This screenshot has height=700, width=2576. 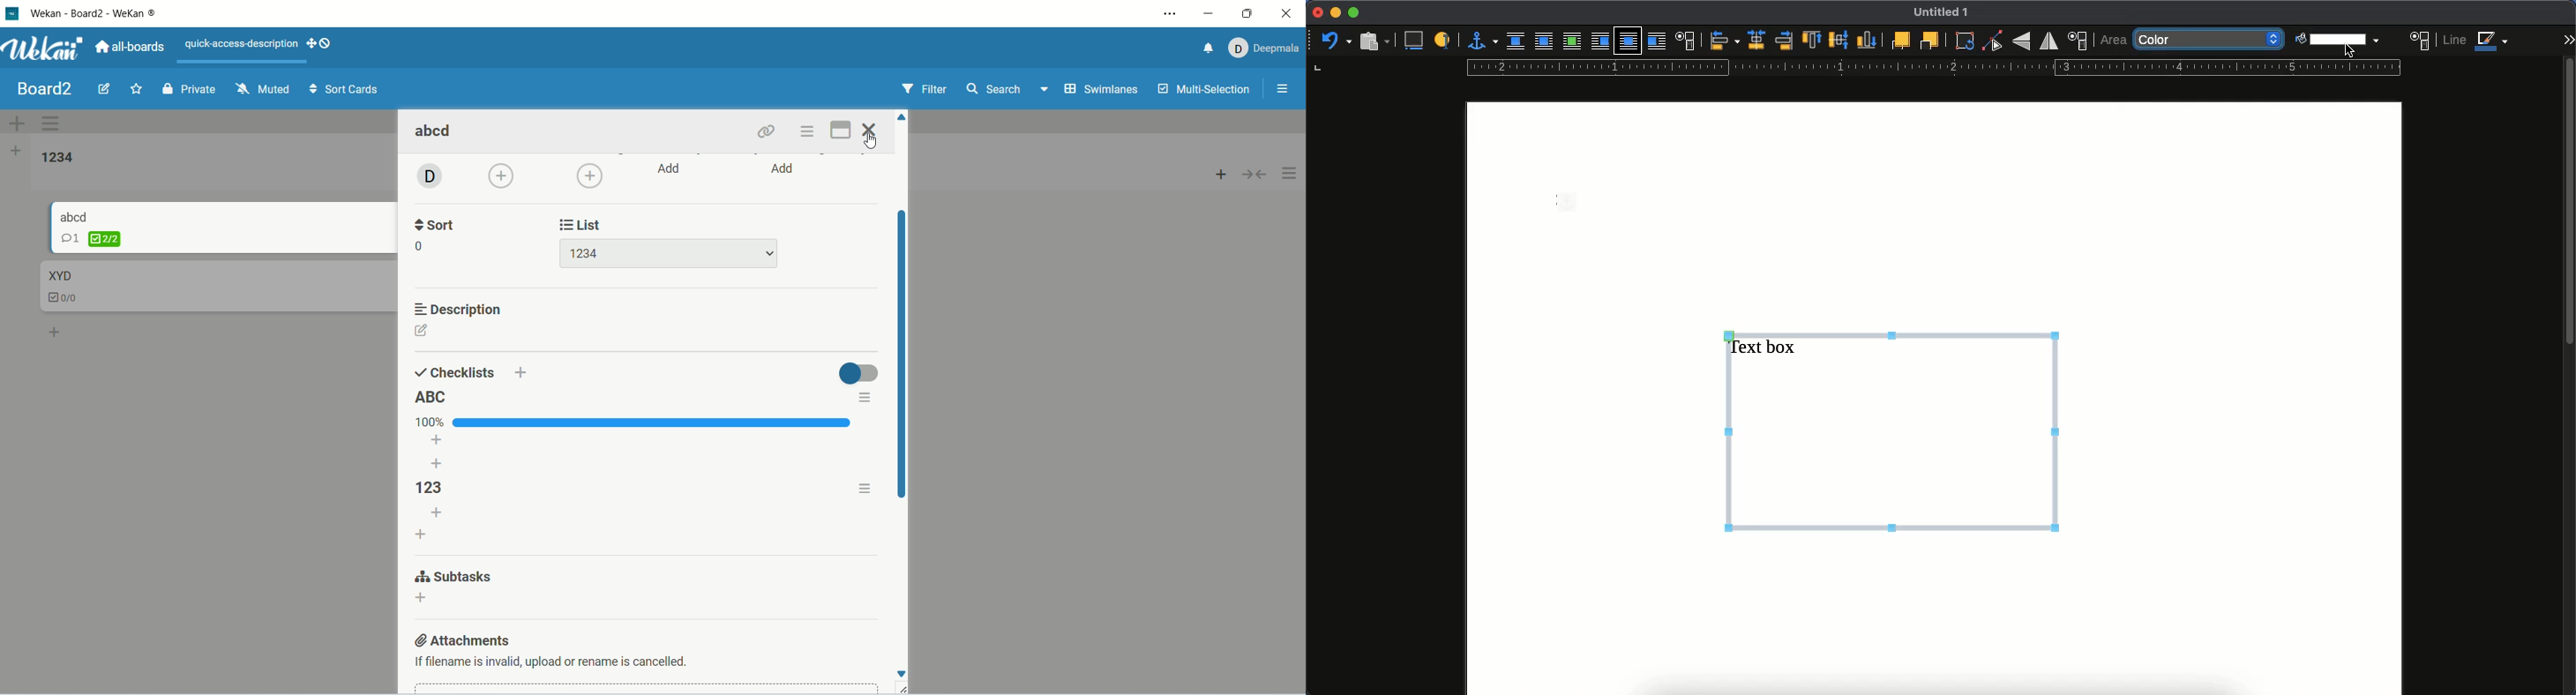 What do you see at coordinates (858, 373) in the screenshot?
I see `toggle button` at bounding box center [858, 373].